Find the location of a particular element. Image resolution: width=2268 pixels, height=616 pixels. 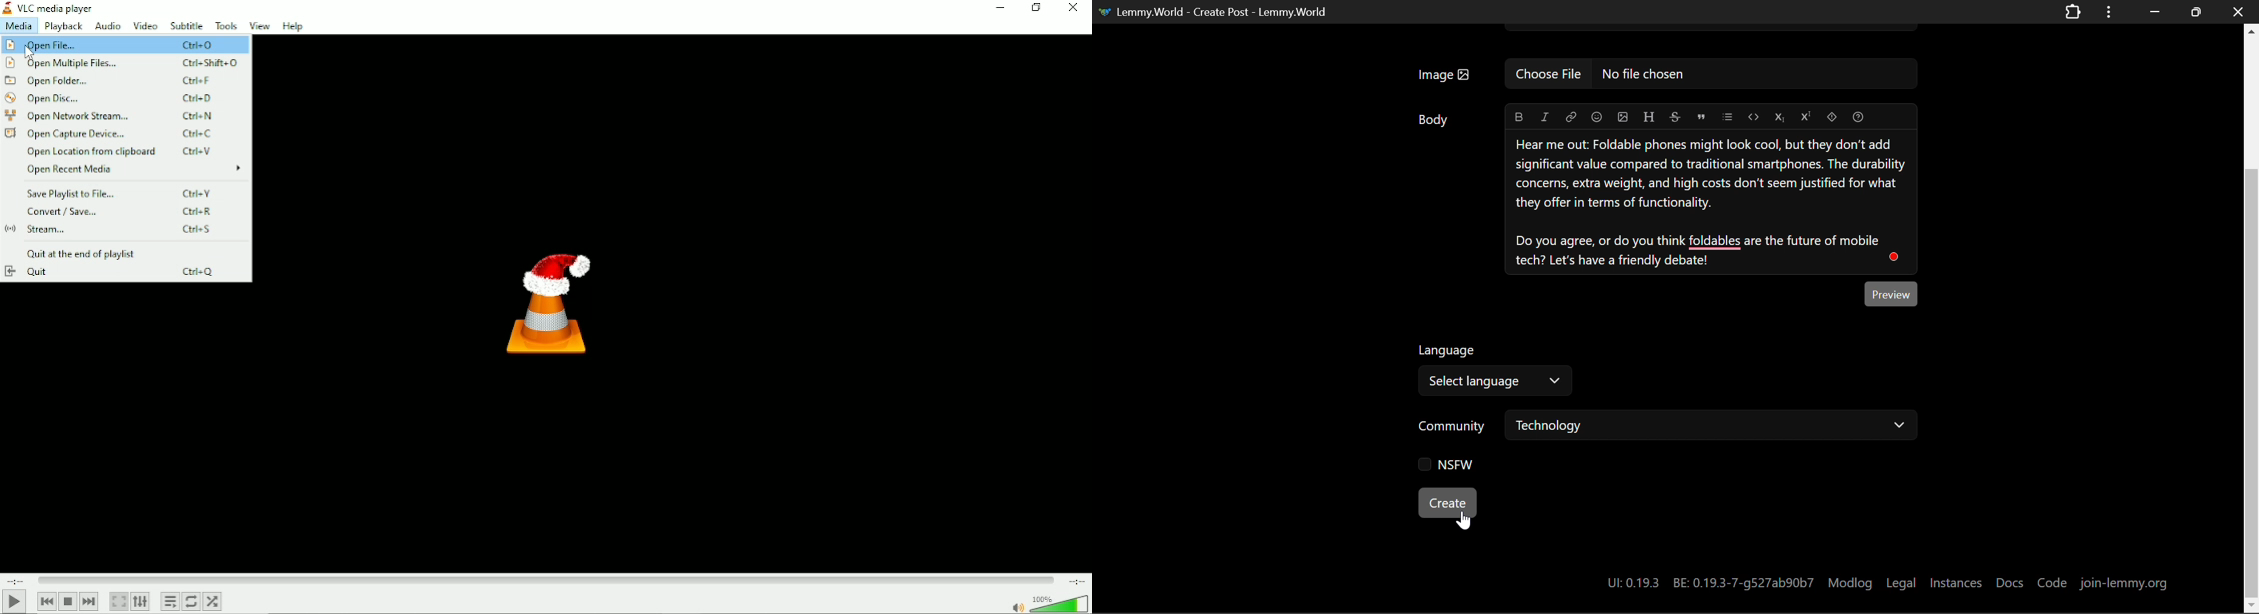

Lemmy.World - Create Post - Lemmy.World is located at coordinates (1215, 11).